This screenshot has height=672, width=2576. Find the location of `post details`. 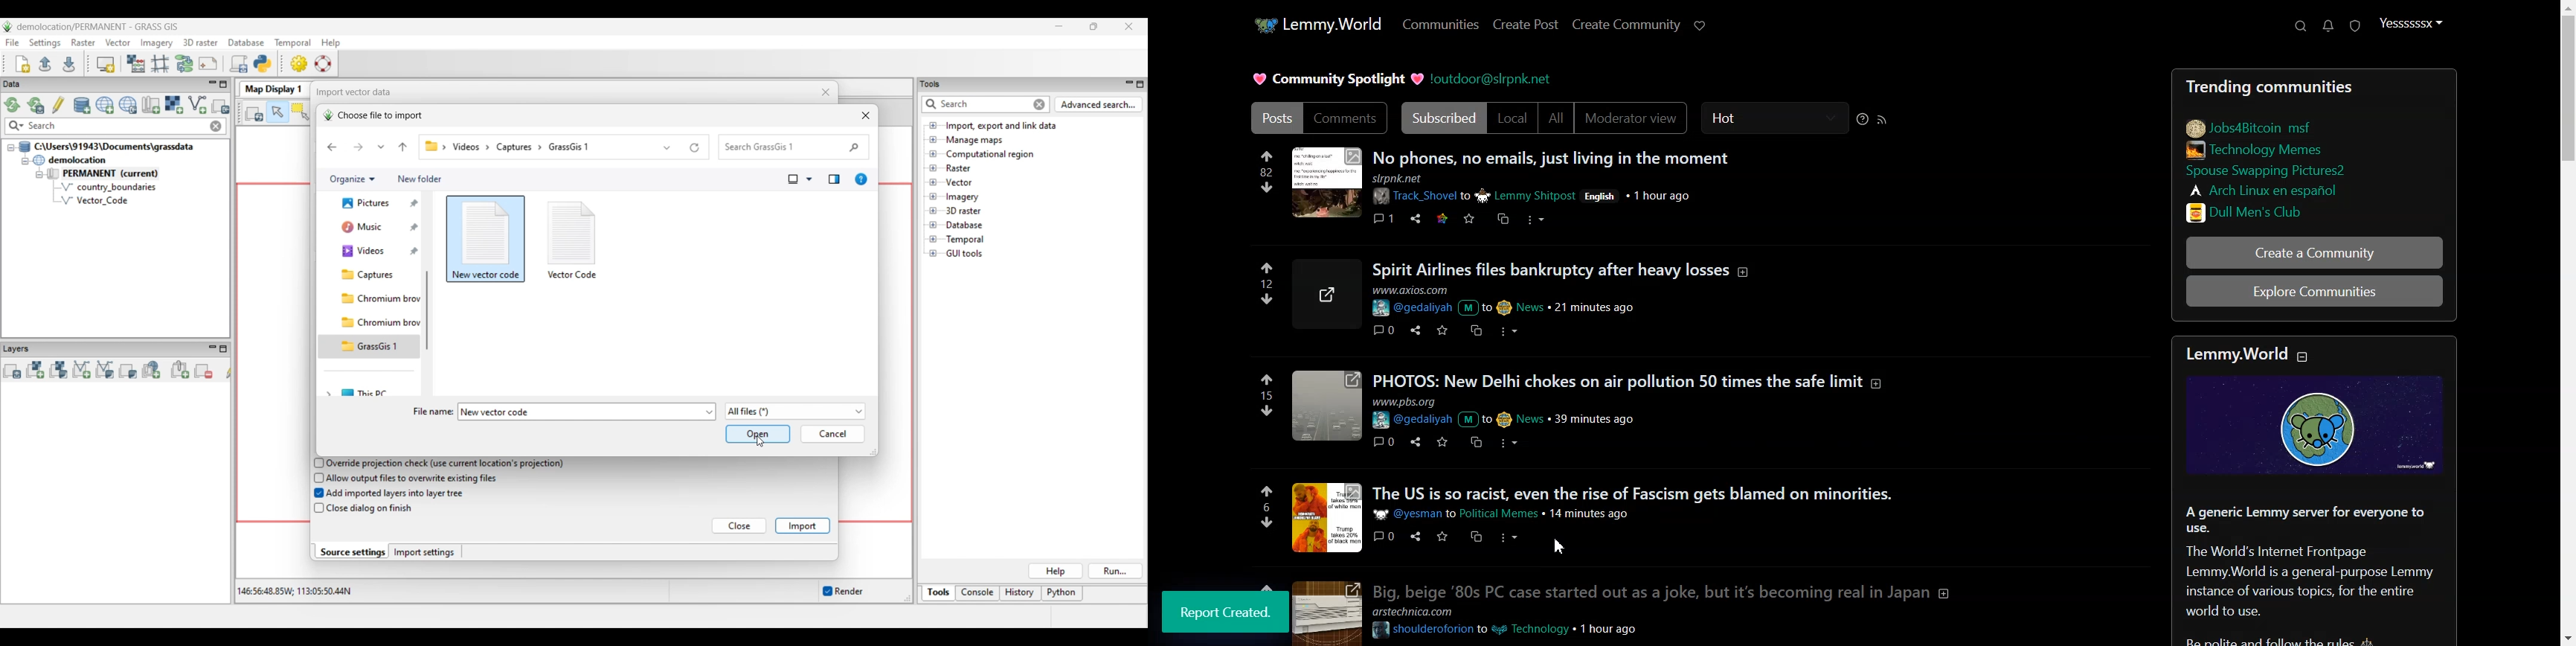

post details is located at coordinates (1523, 412).